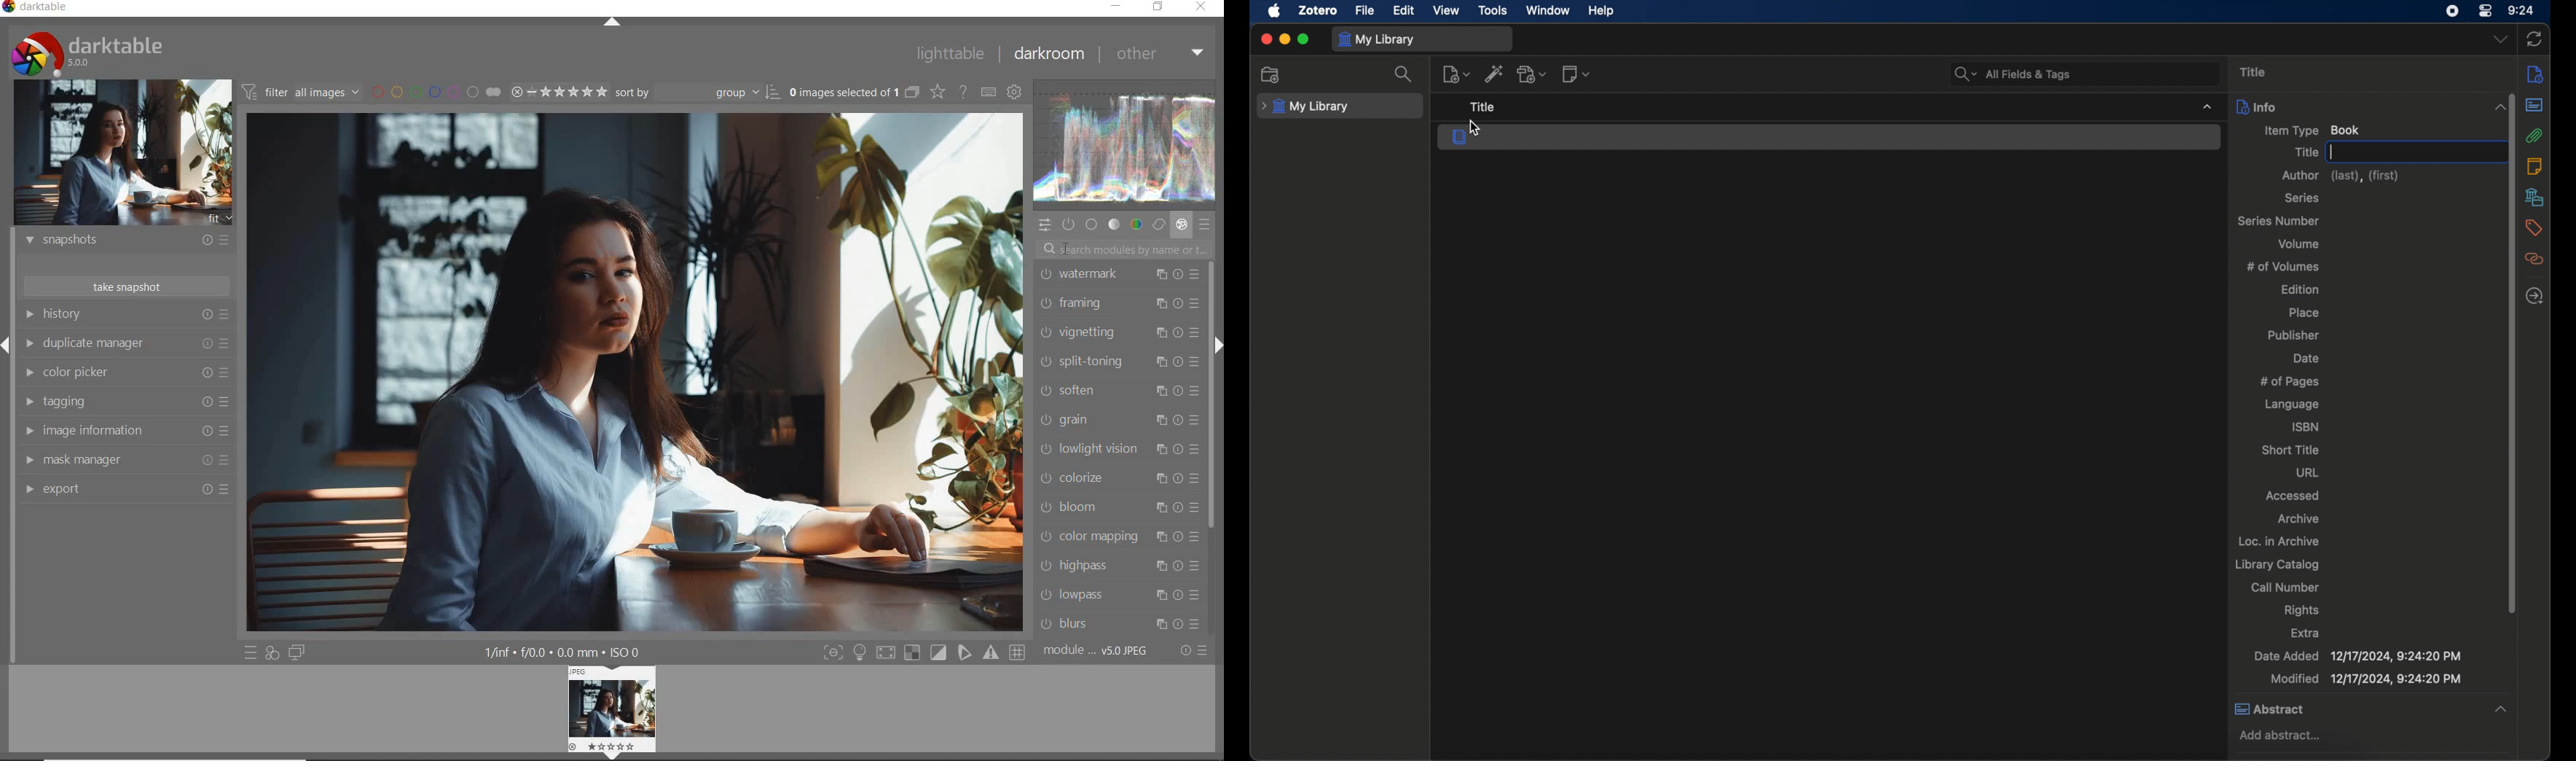 The image size is (2576, 784). What do you see at coordinates (127, 286) in the screenshot?
I see `take snapshot` at bounding box center [127, 286].